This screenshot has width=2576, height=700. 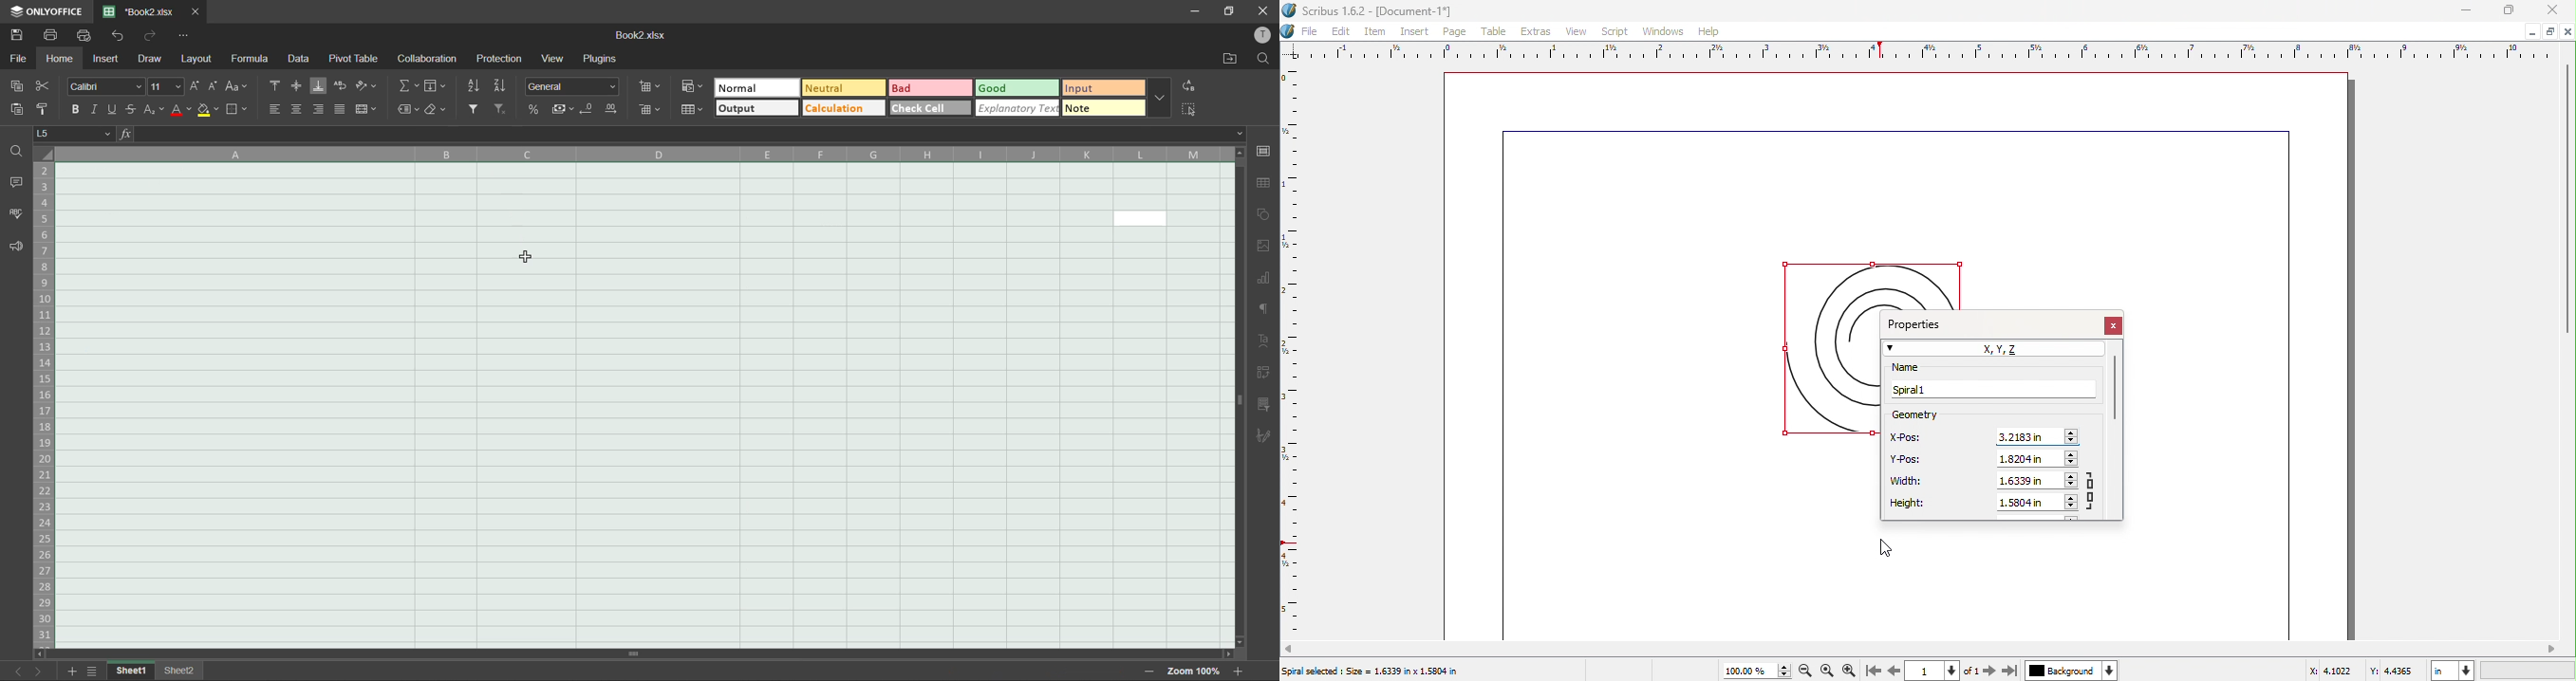 I want to click on filename, so click(x=640, y=35).